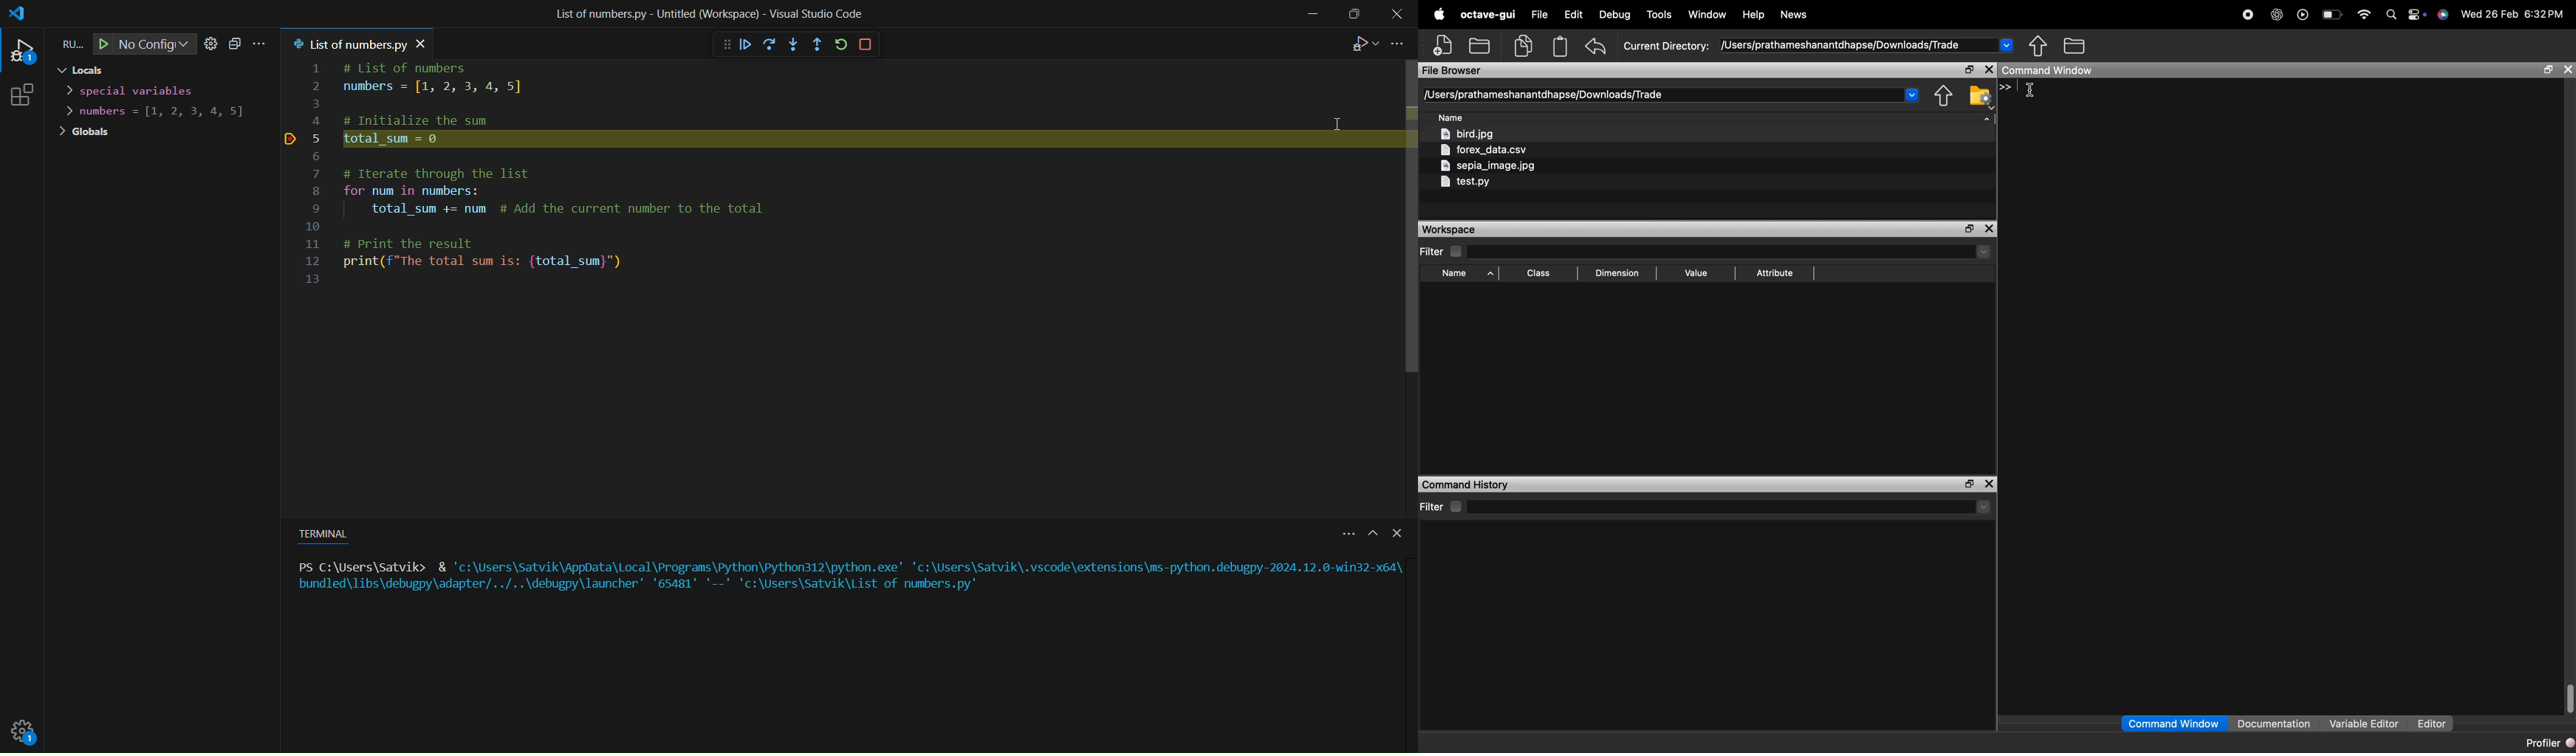  I want to click on edit, so click(1573, 16).